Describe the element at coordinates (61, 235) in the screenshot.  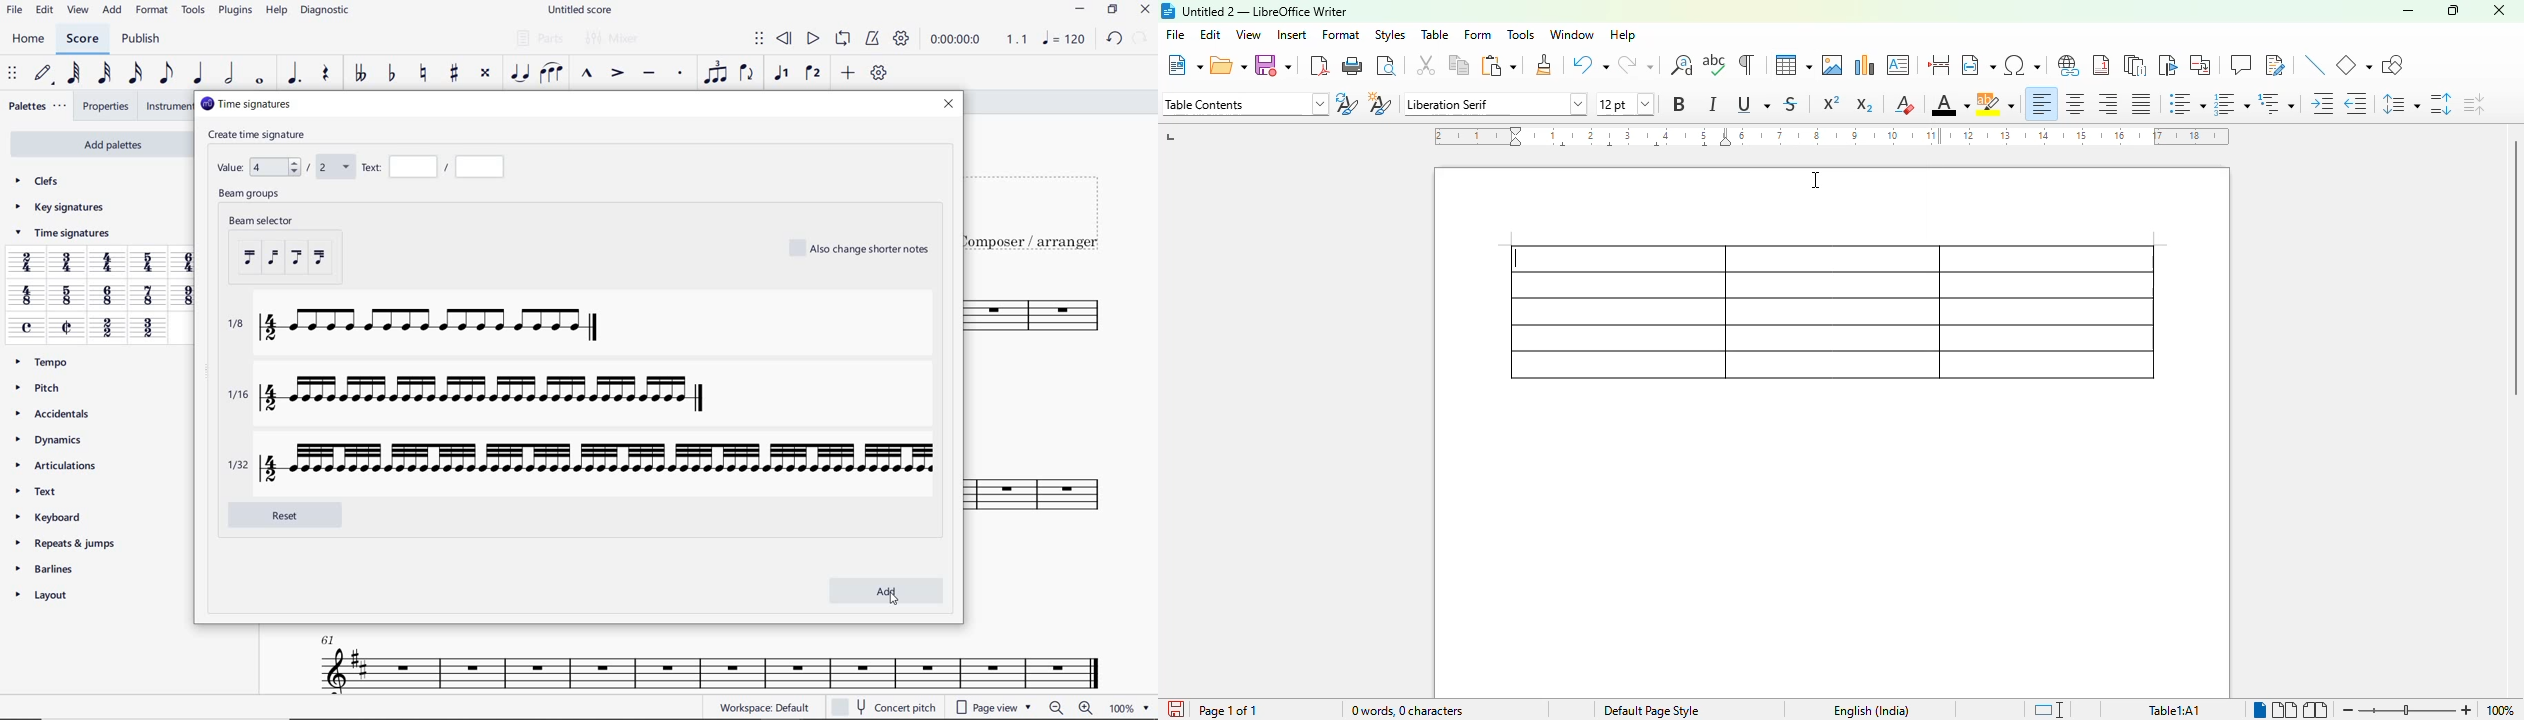
I see `TIME SIGNATURES` at that location.